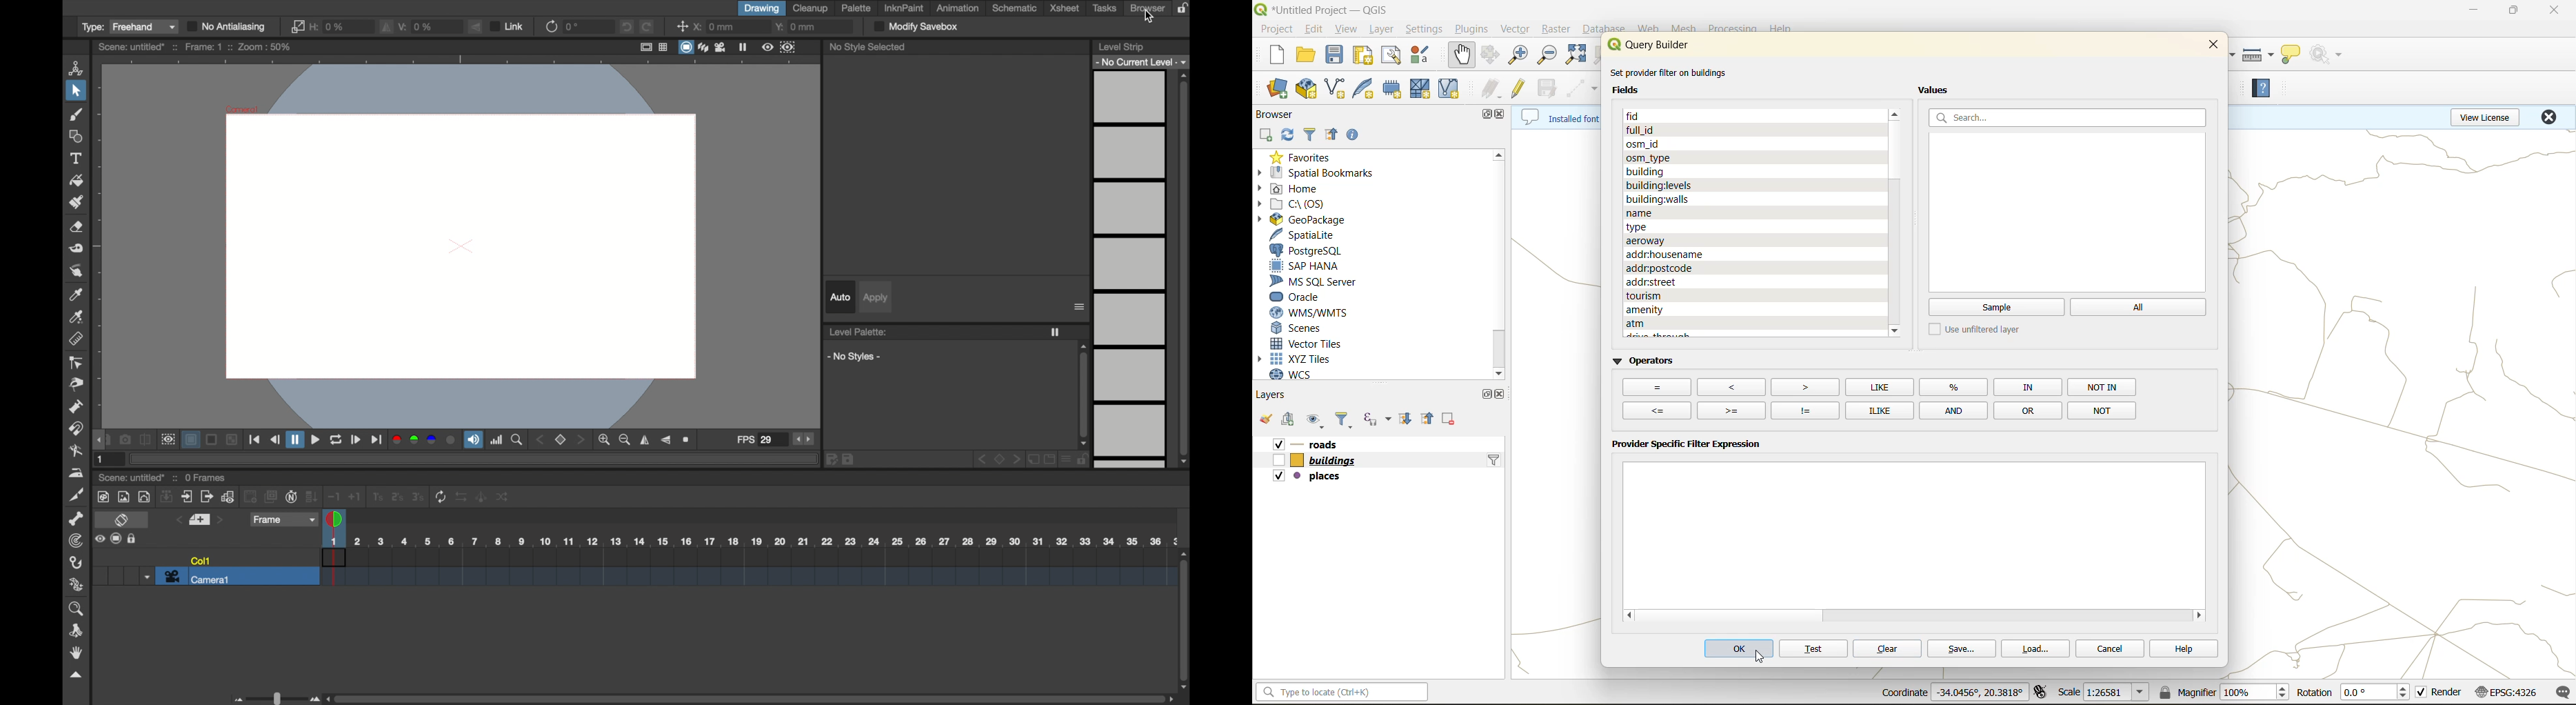  Describe the element at coordinates (2559, 692) in the screenshot. I see `log messages` at that location.